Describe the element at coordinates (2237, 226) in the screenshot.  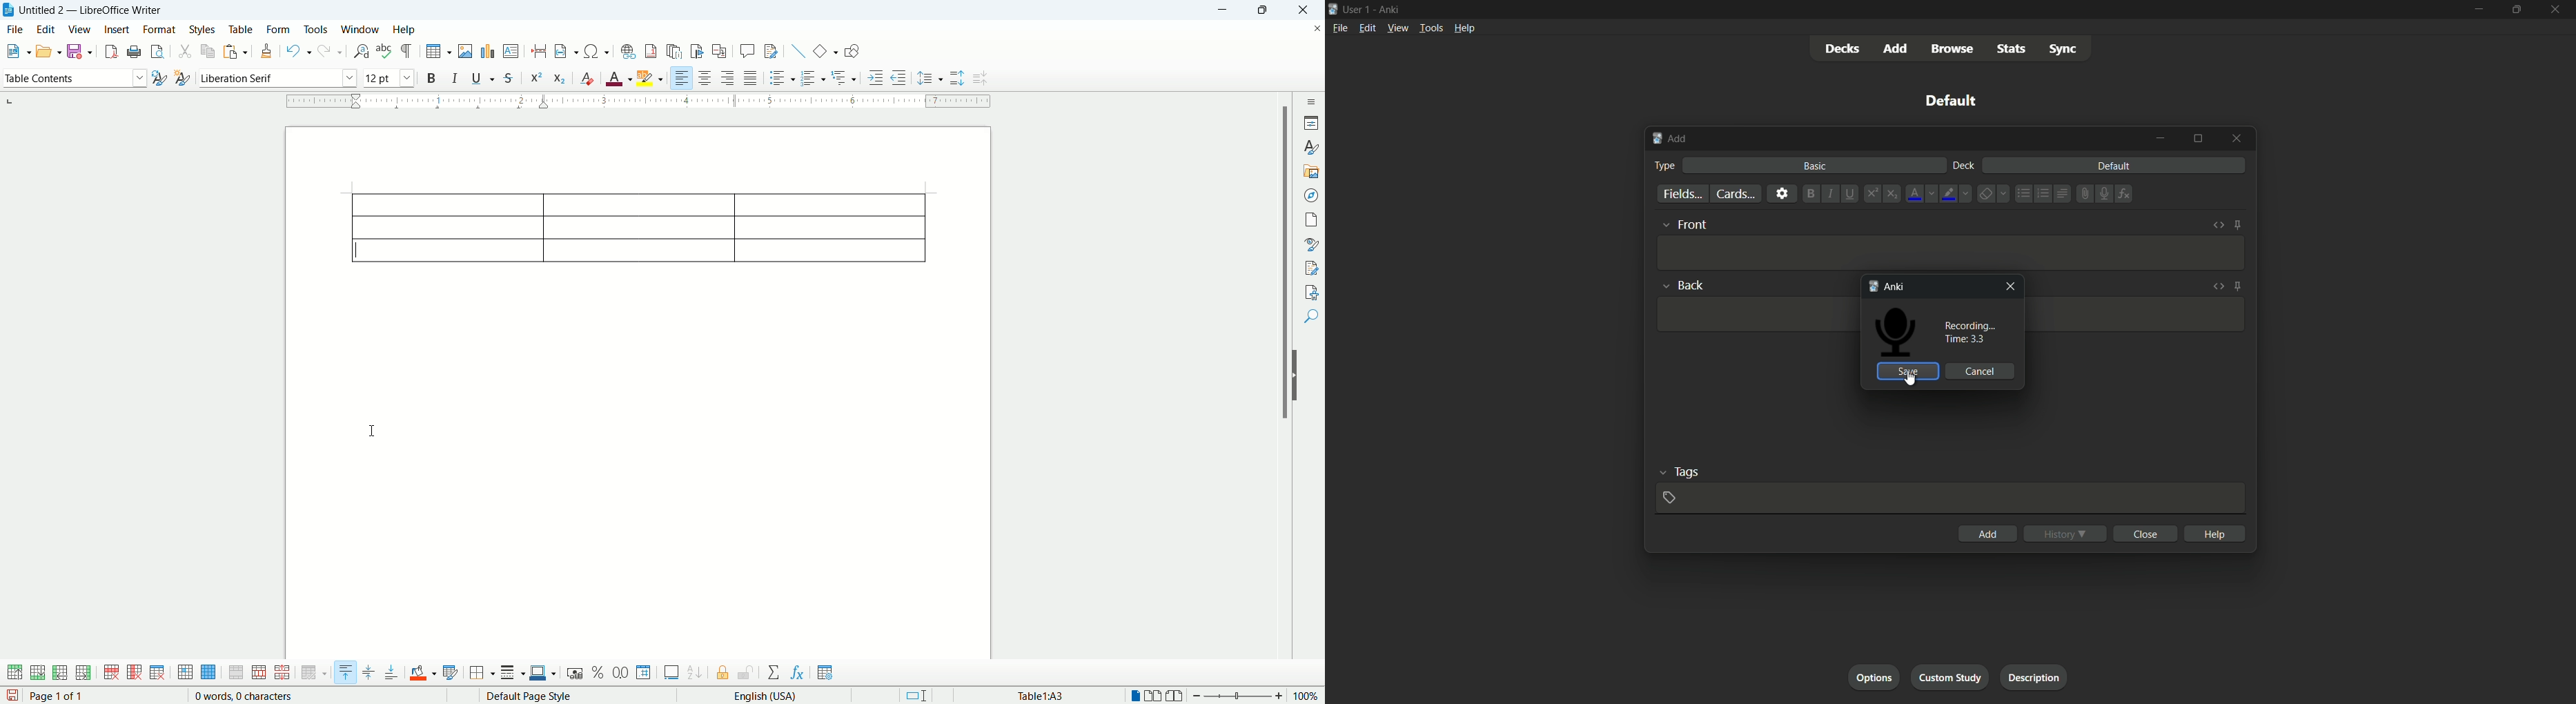
I see `toggle sticky` at that location.